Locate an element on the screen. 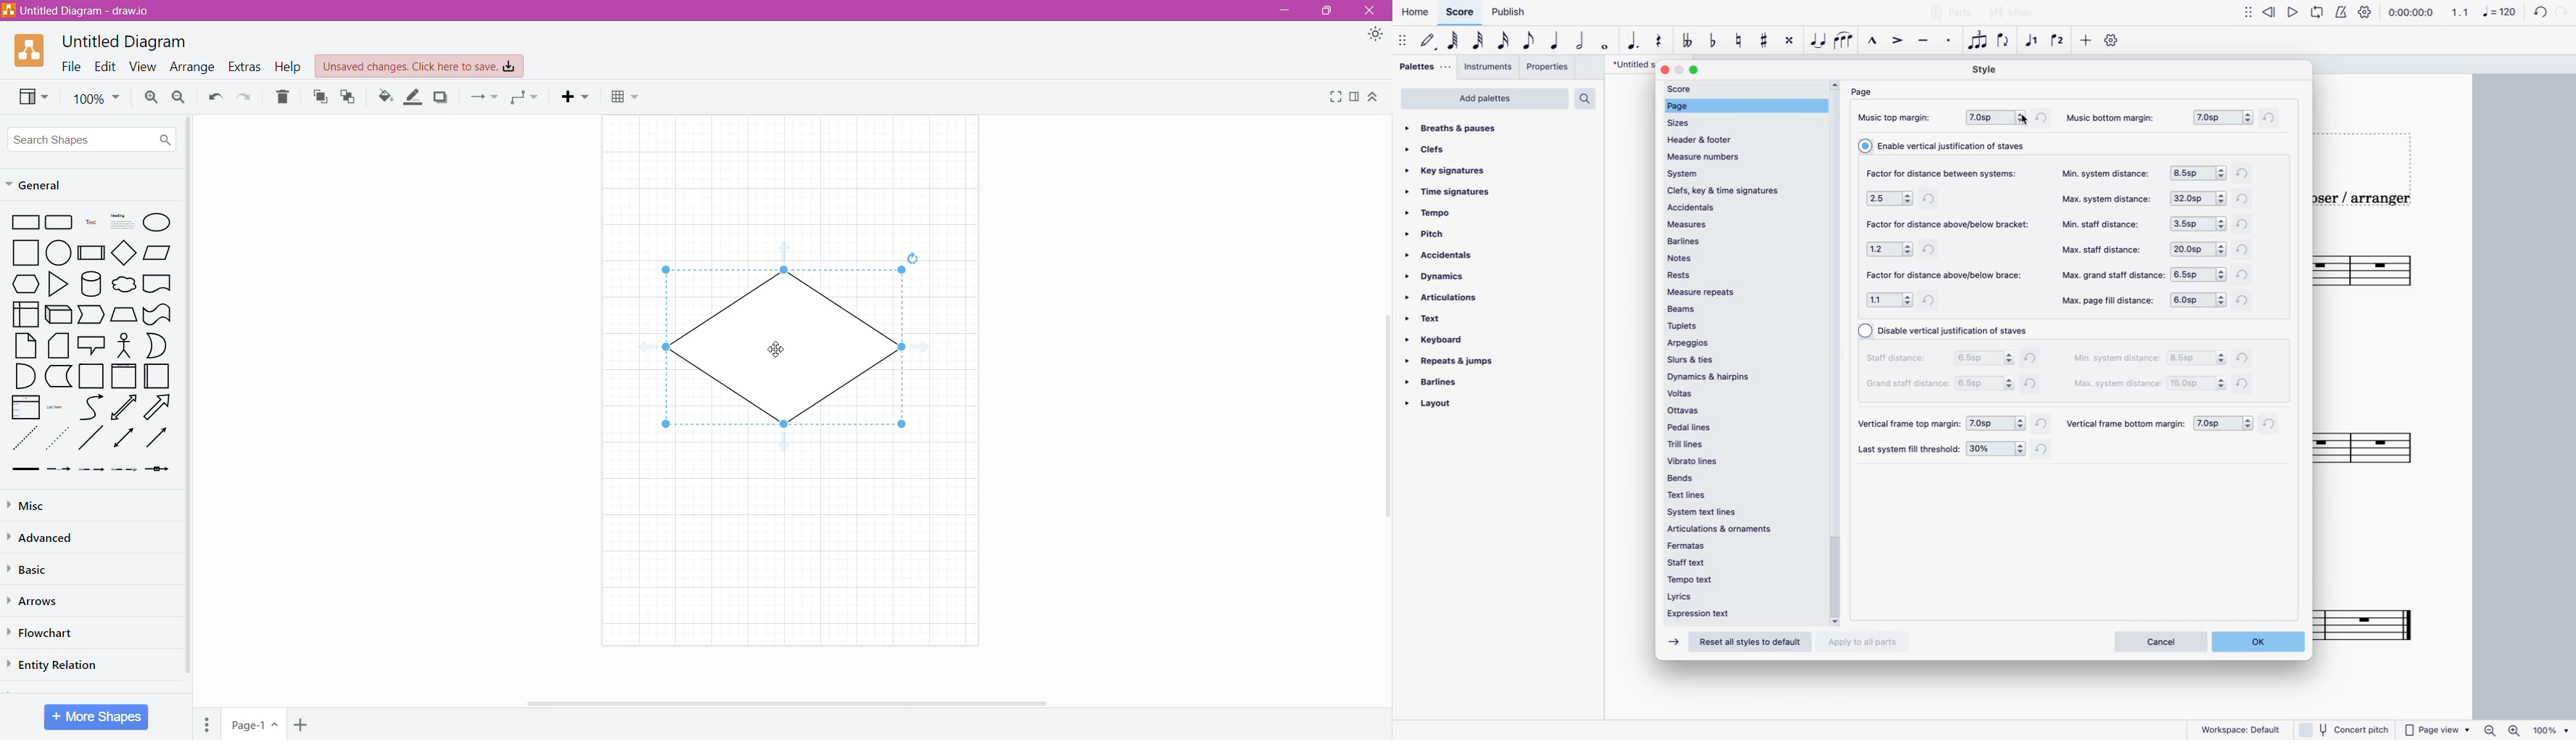  options is located at coordinates (2197, 383).